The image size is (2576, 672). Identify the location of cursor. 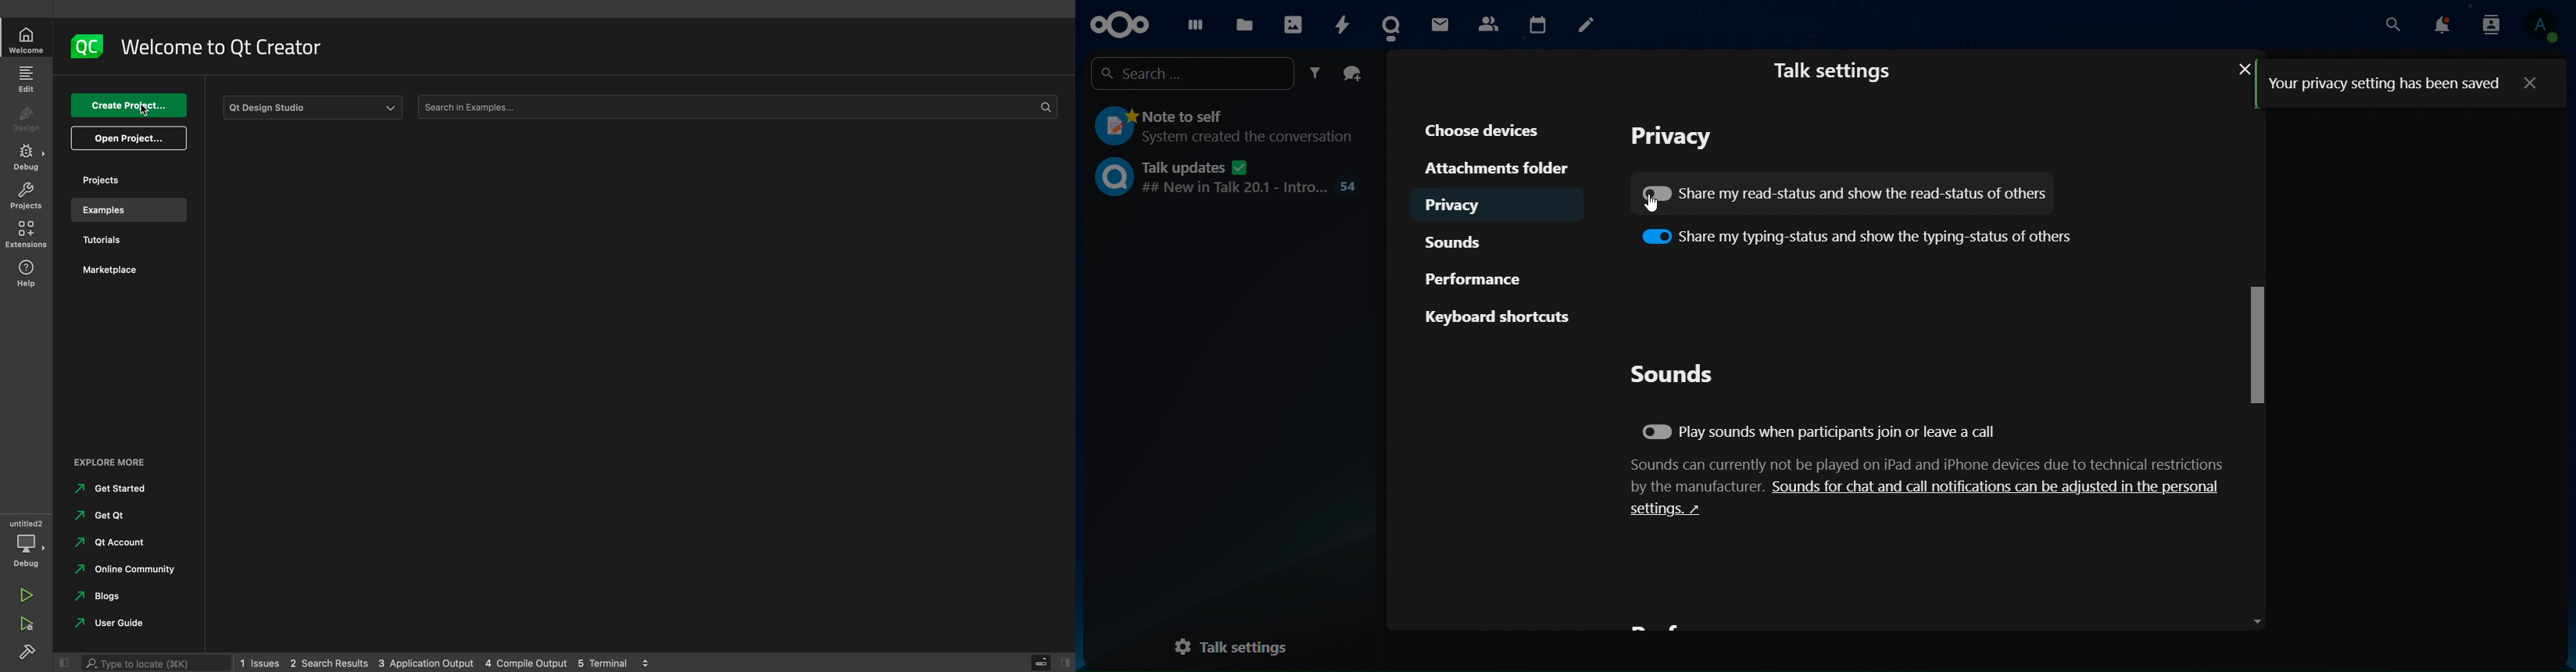
(142, 109).